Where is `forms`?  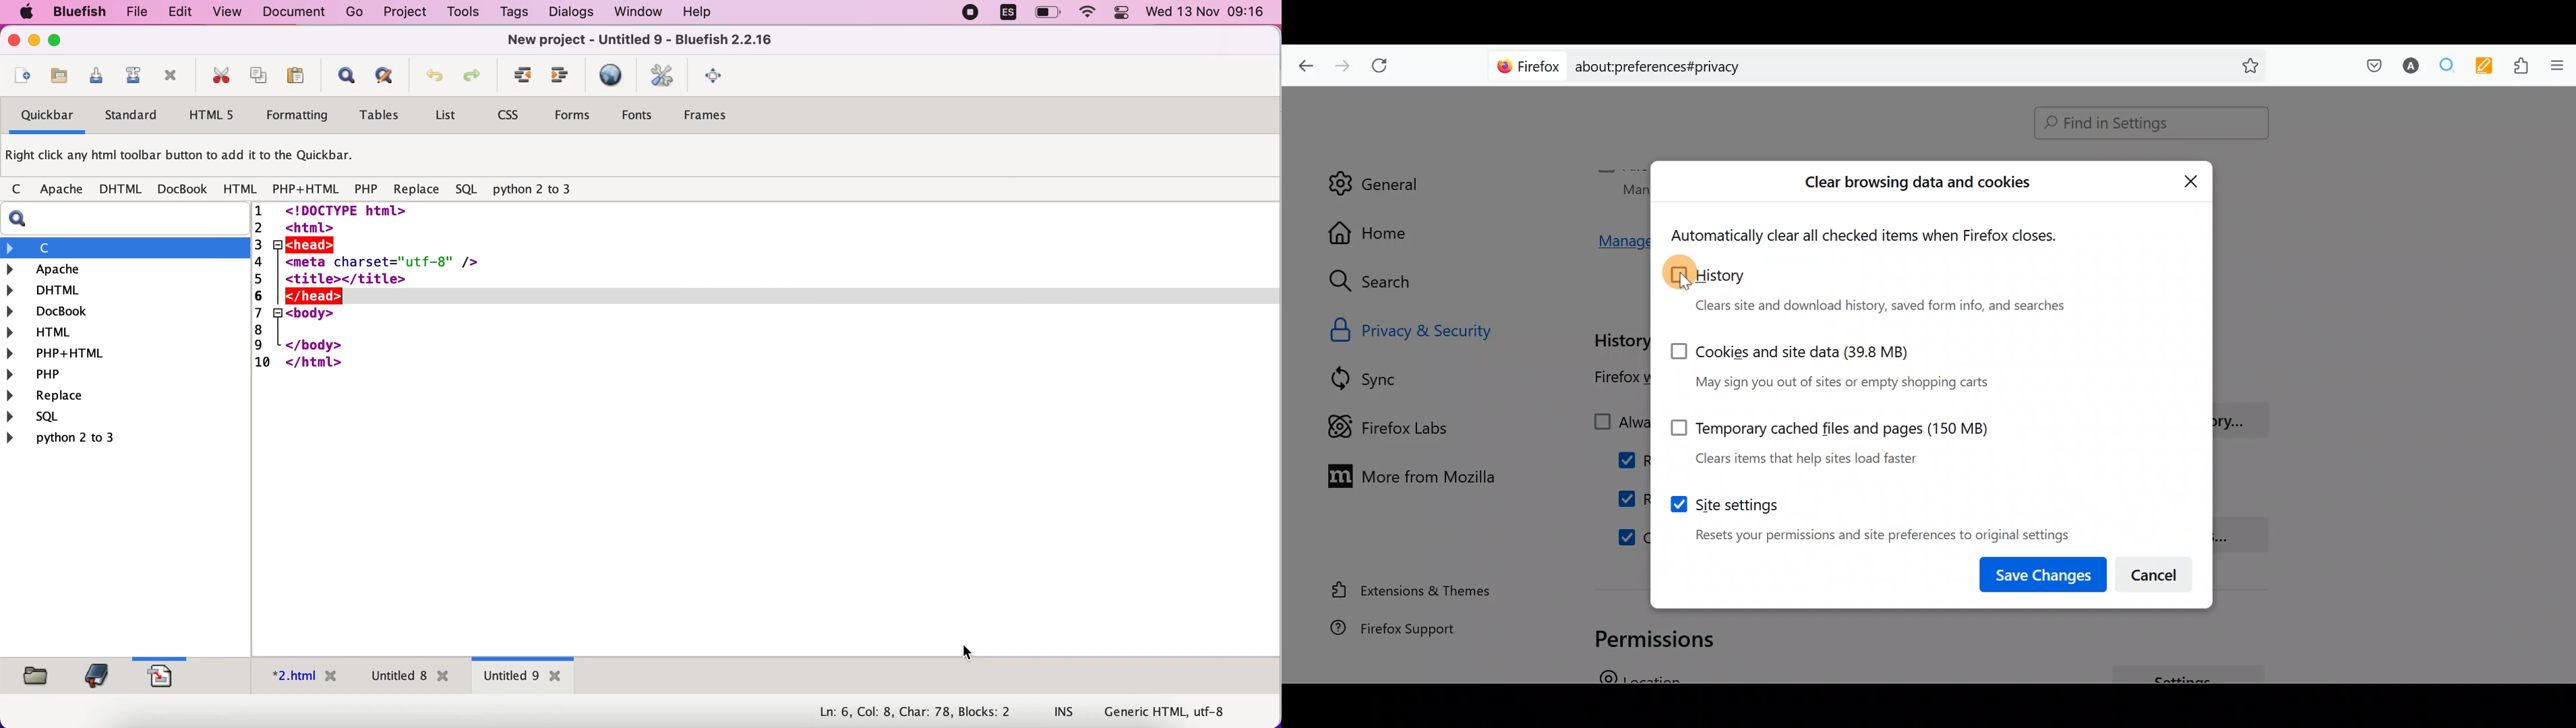
forms is located at coordinates (573, 116).